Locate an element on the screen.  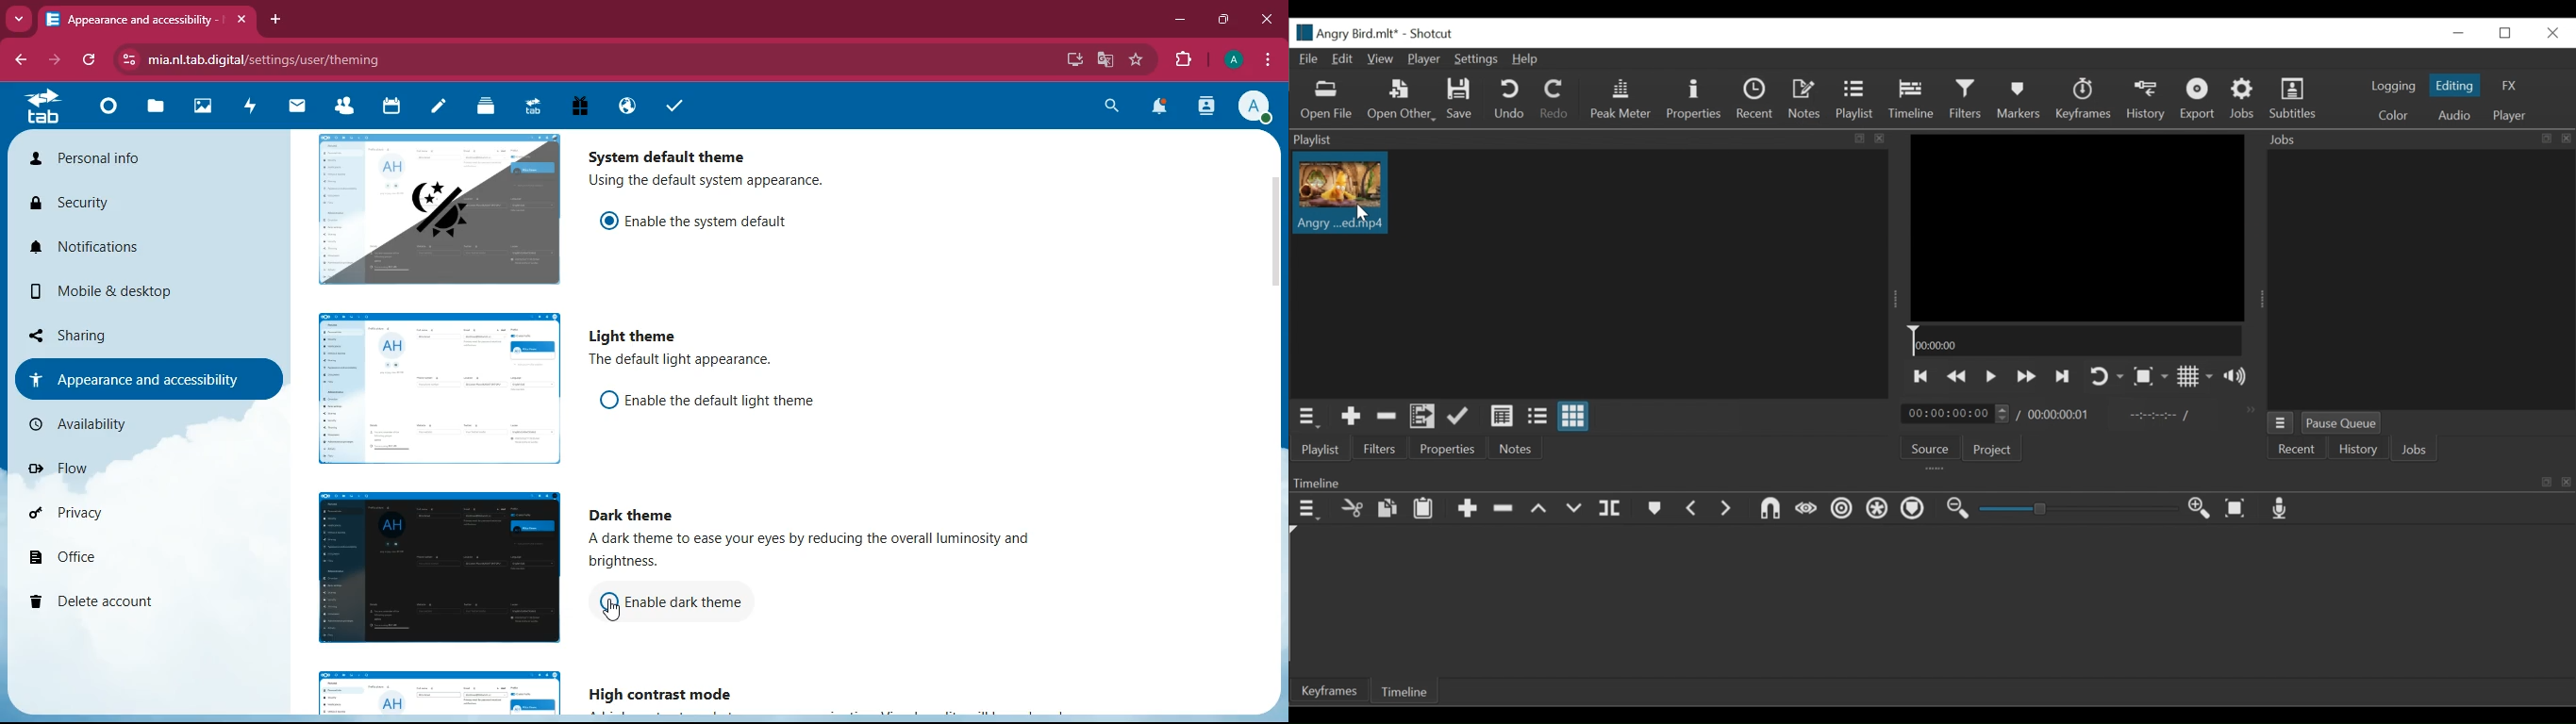
image is located at coordinates (440, 207).